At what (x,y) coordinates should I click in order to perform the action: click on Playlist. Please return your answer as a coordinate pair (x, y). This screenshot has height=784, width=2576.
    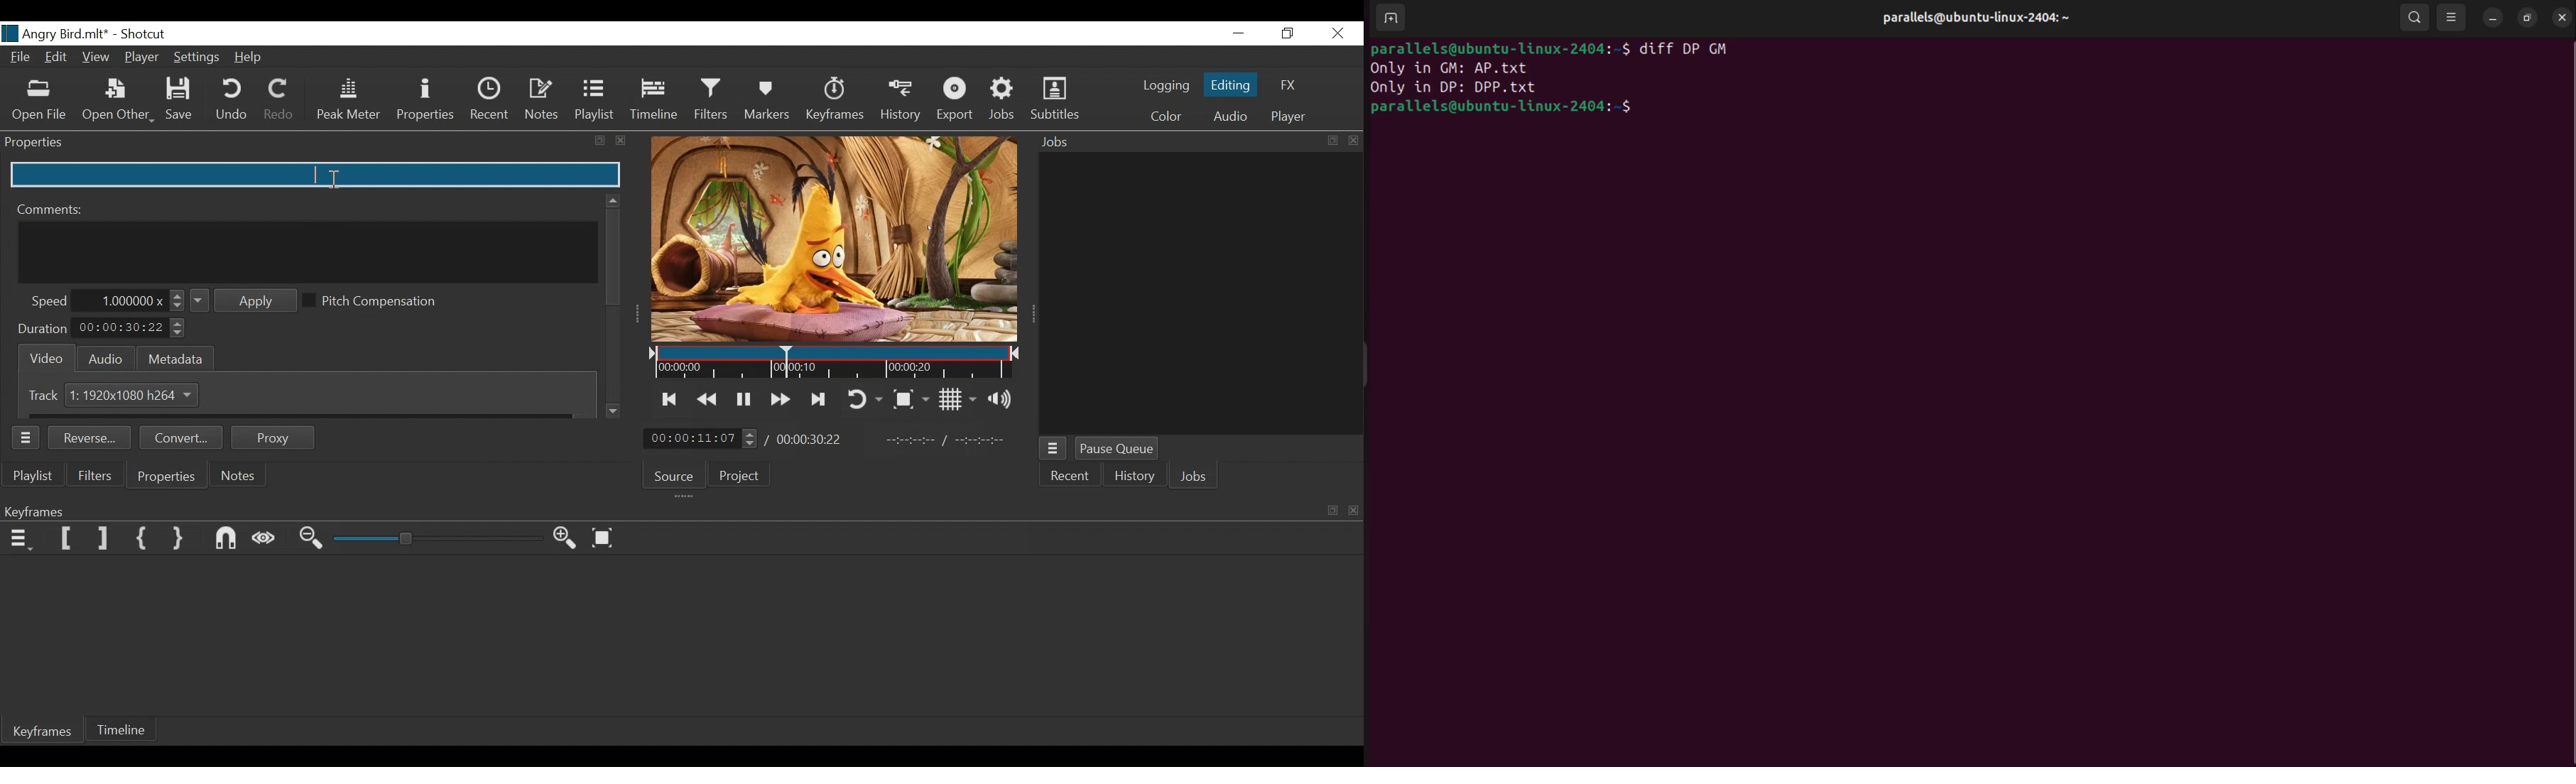
    Looking at the image, I should click on (594, 99).